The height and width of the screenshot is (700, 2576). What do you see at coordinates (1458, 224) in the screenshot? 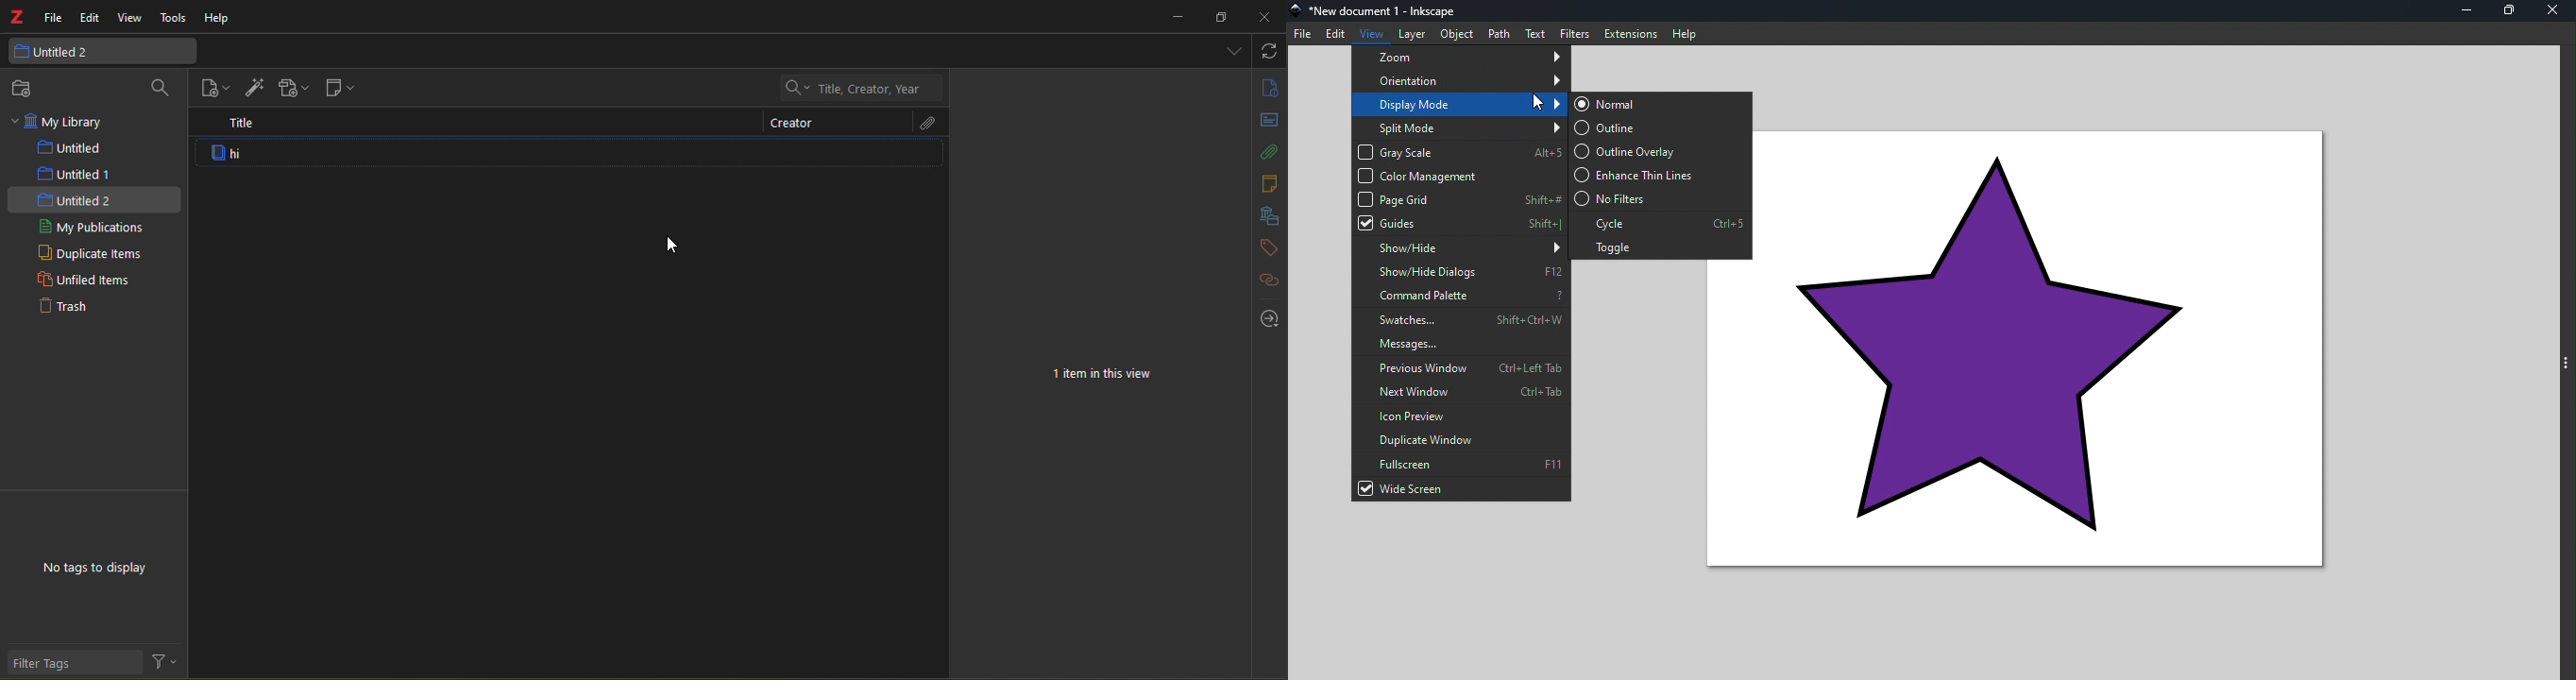
I see `Guides` at bounding box center [1458, 224].